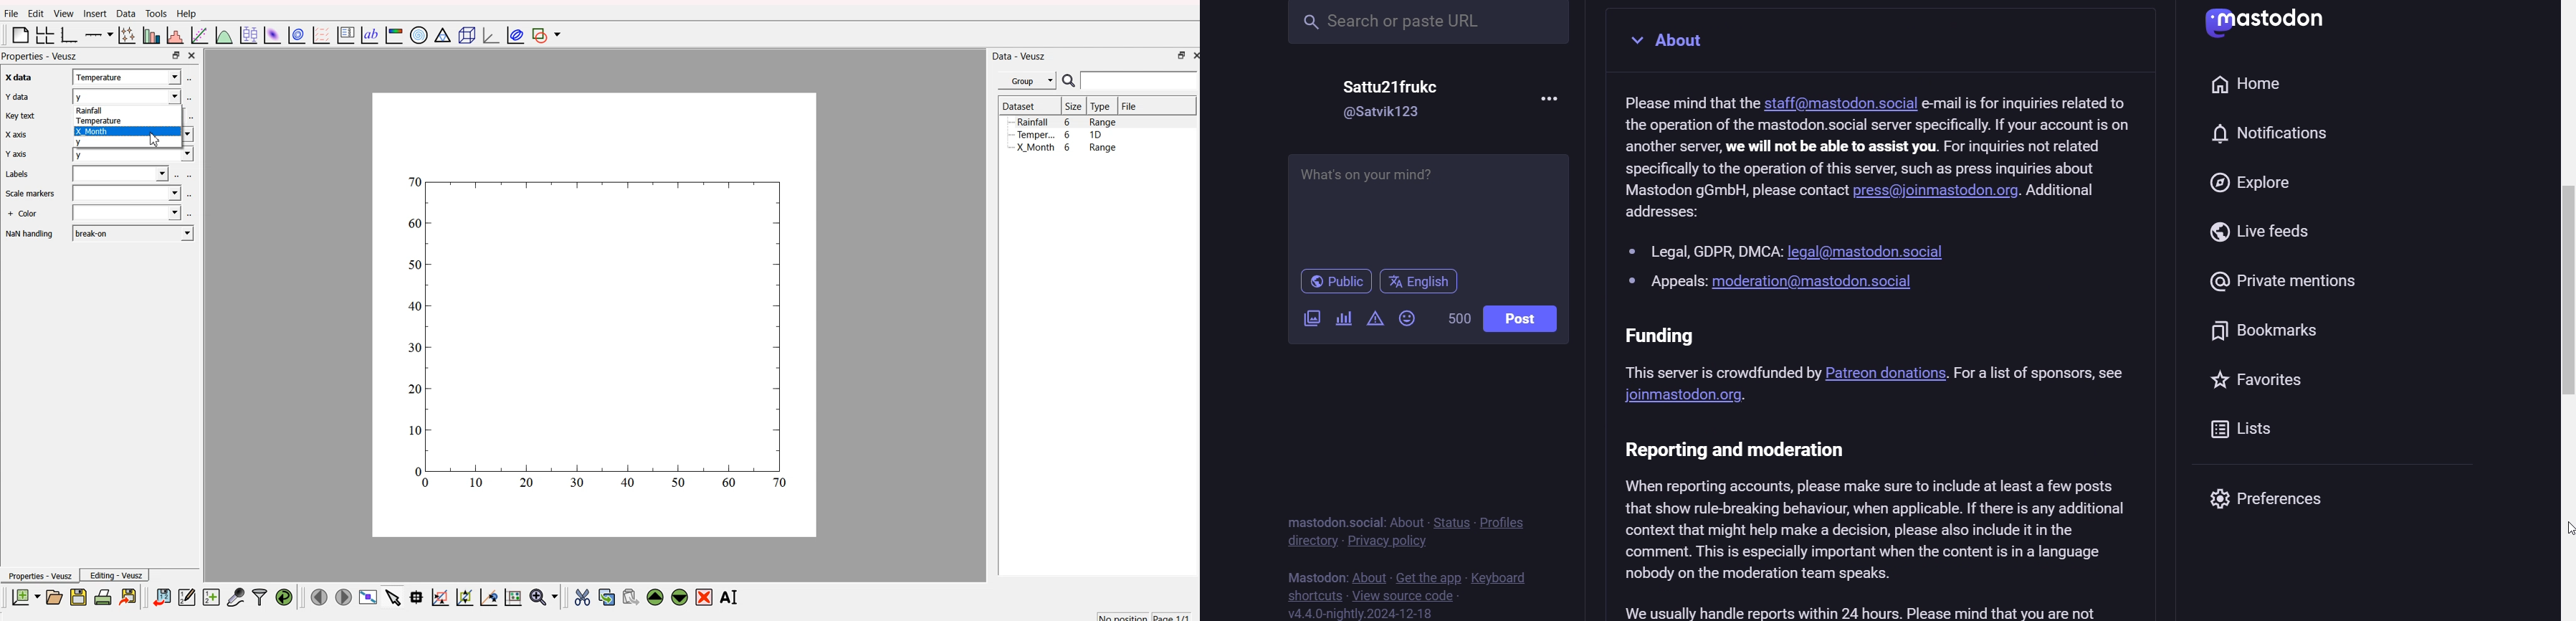 The image size is (2576, 644). I want to click on X Month 6 Range, so click(1066, 147).